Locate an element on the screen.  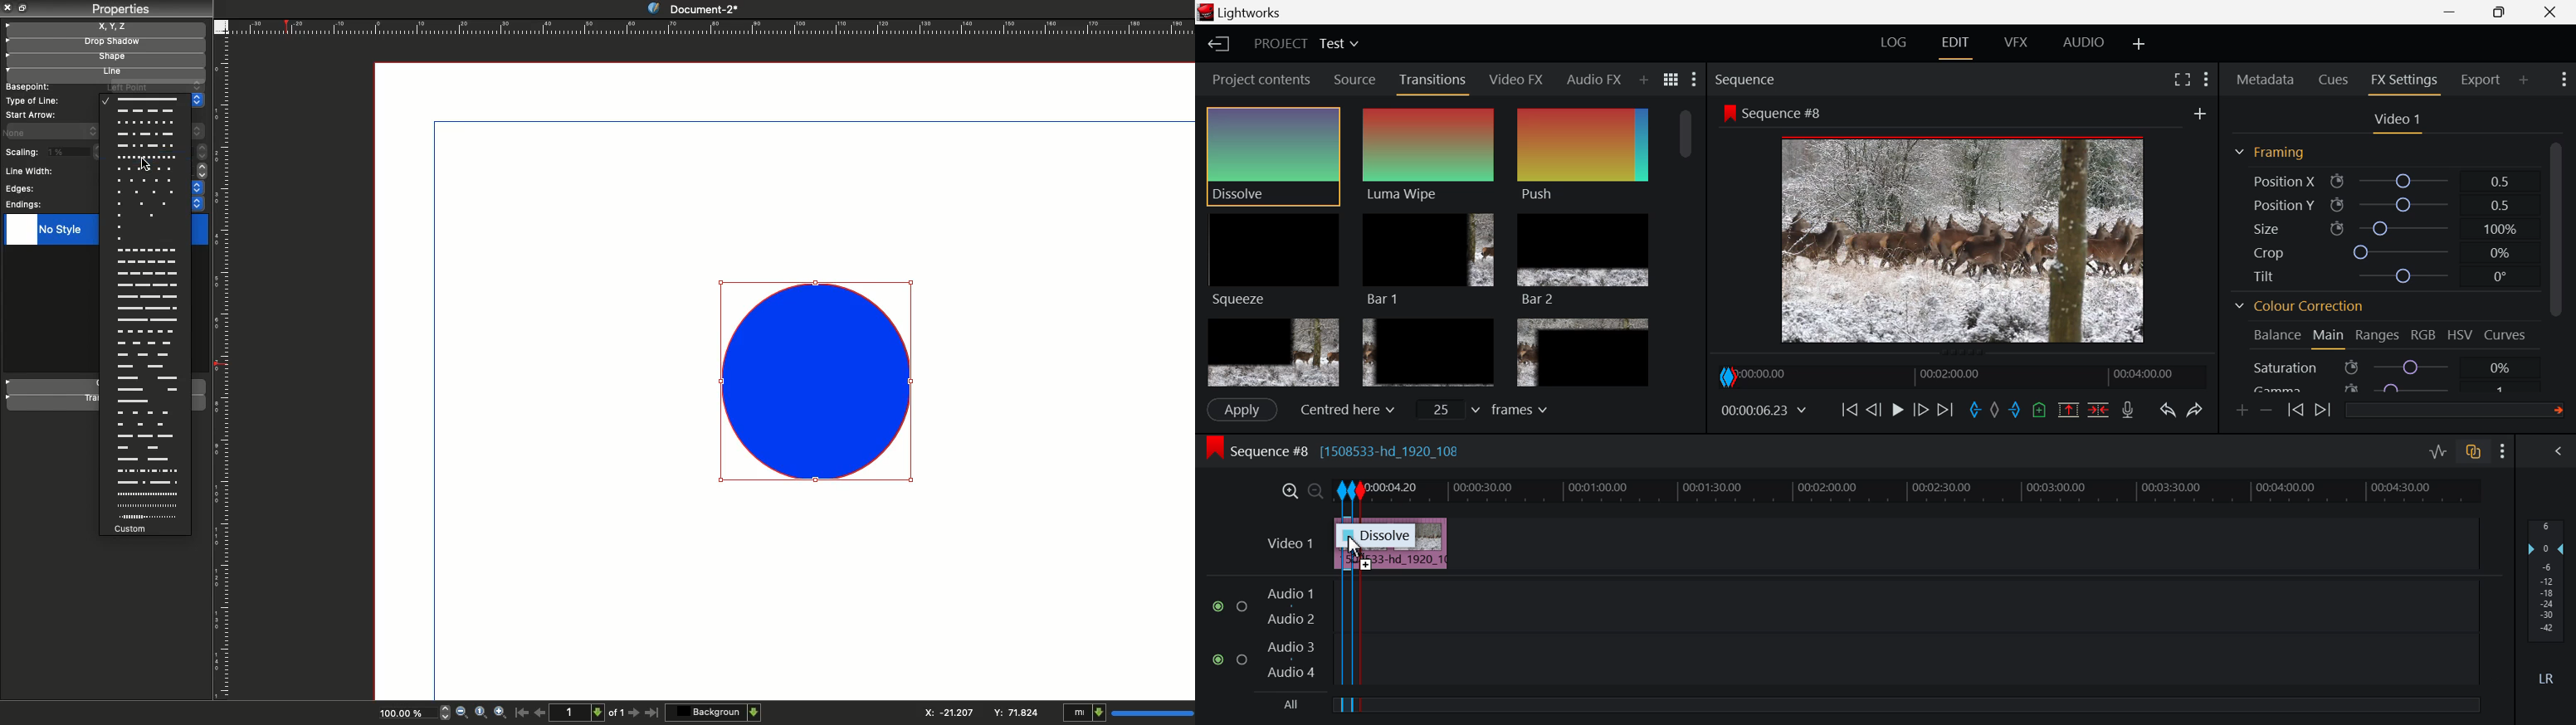
X, y, z is located at coordinates (105, 27).